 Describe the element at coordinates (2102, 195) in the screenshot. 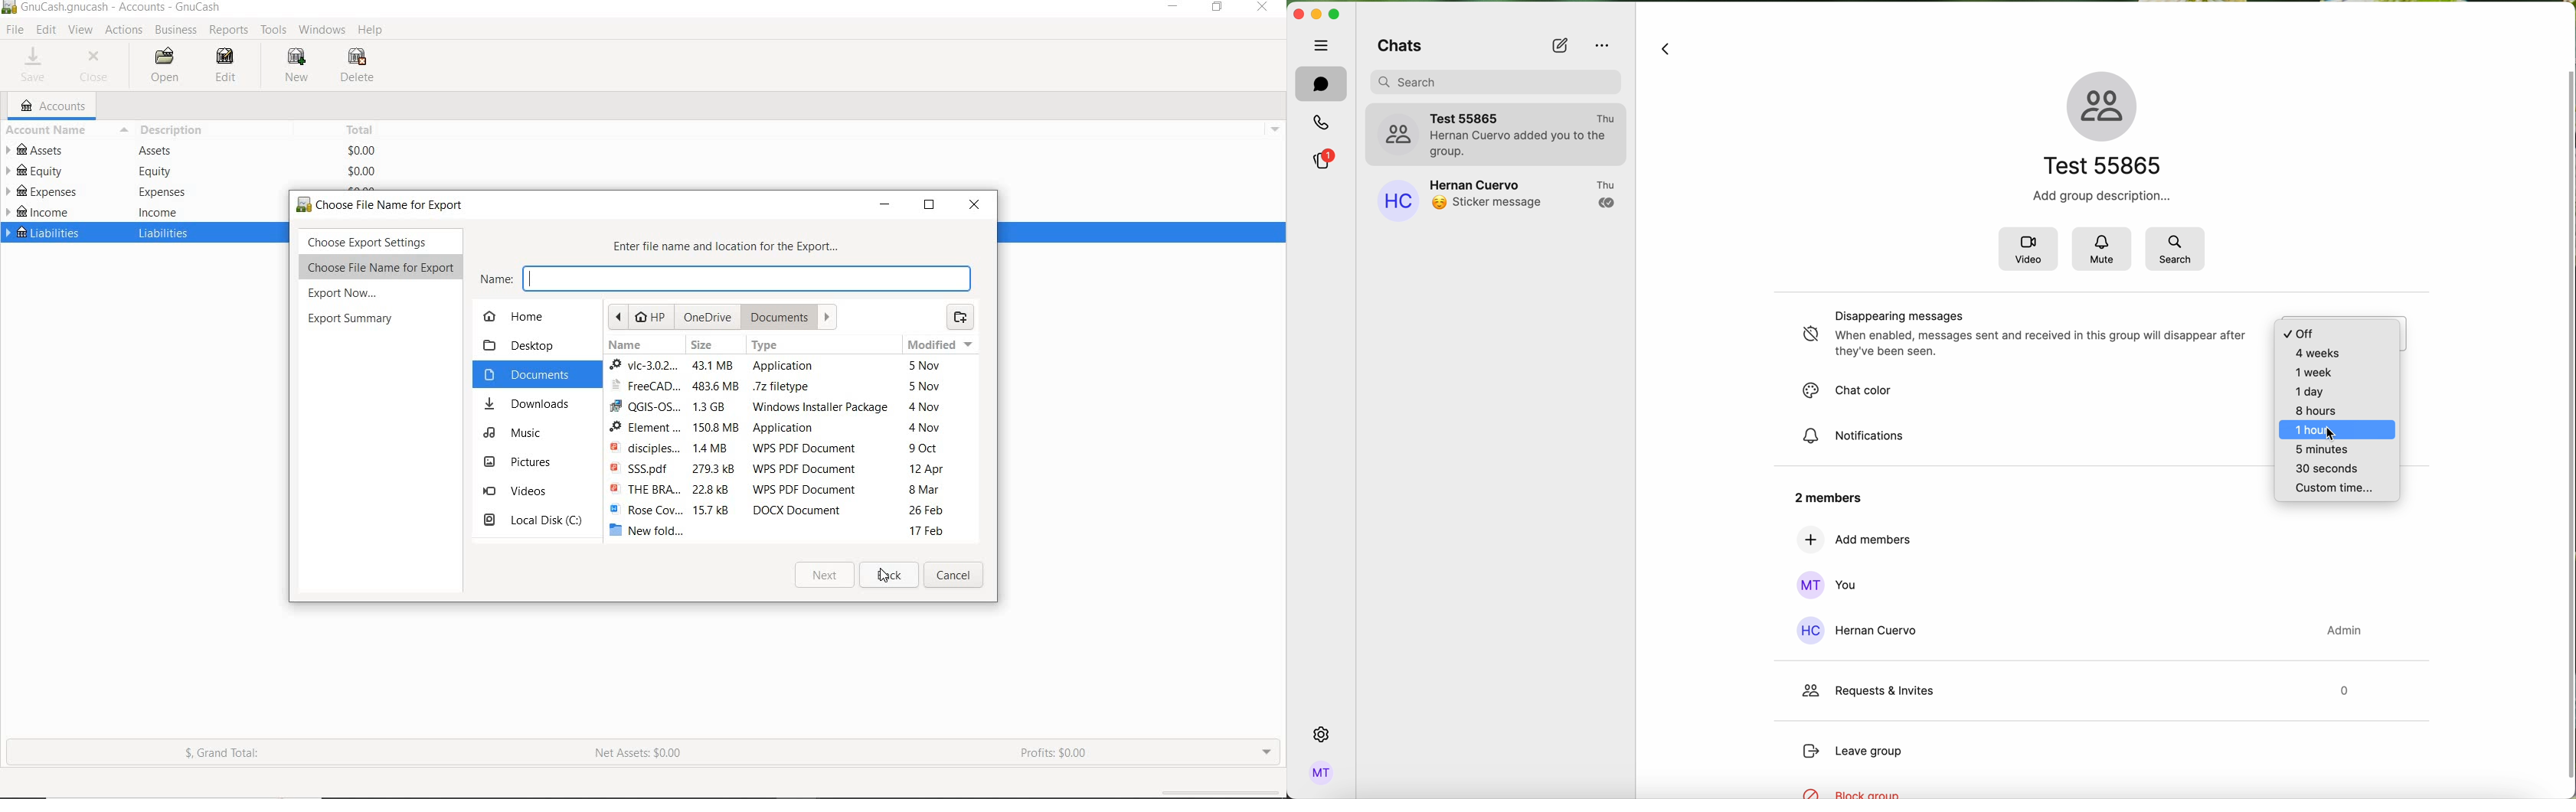

I see `Add group description...` at that location.